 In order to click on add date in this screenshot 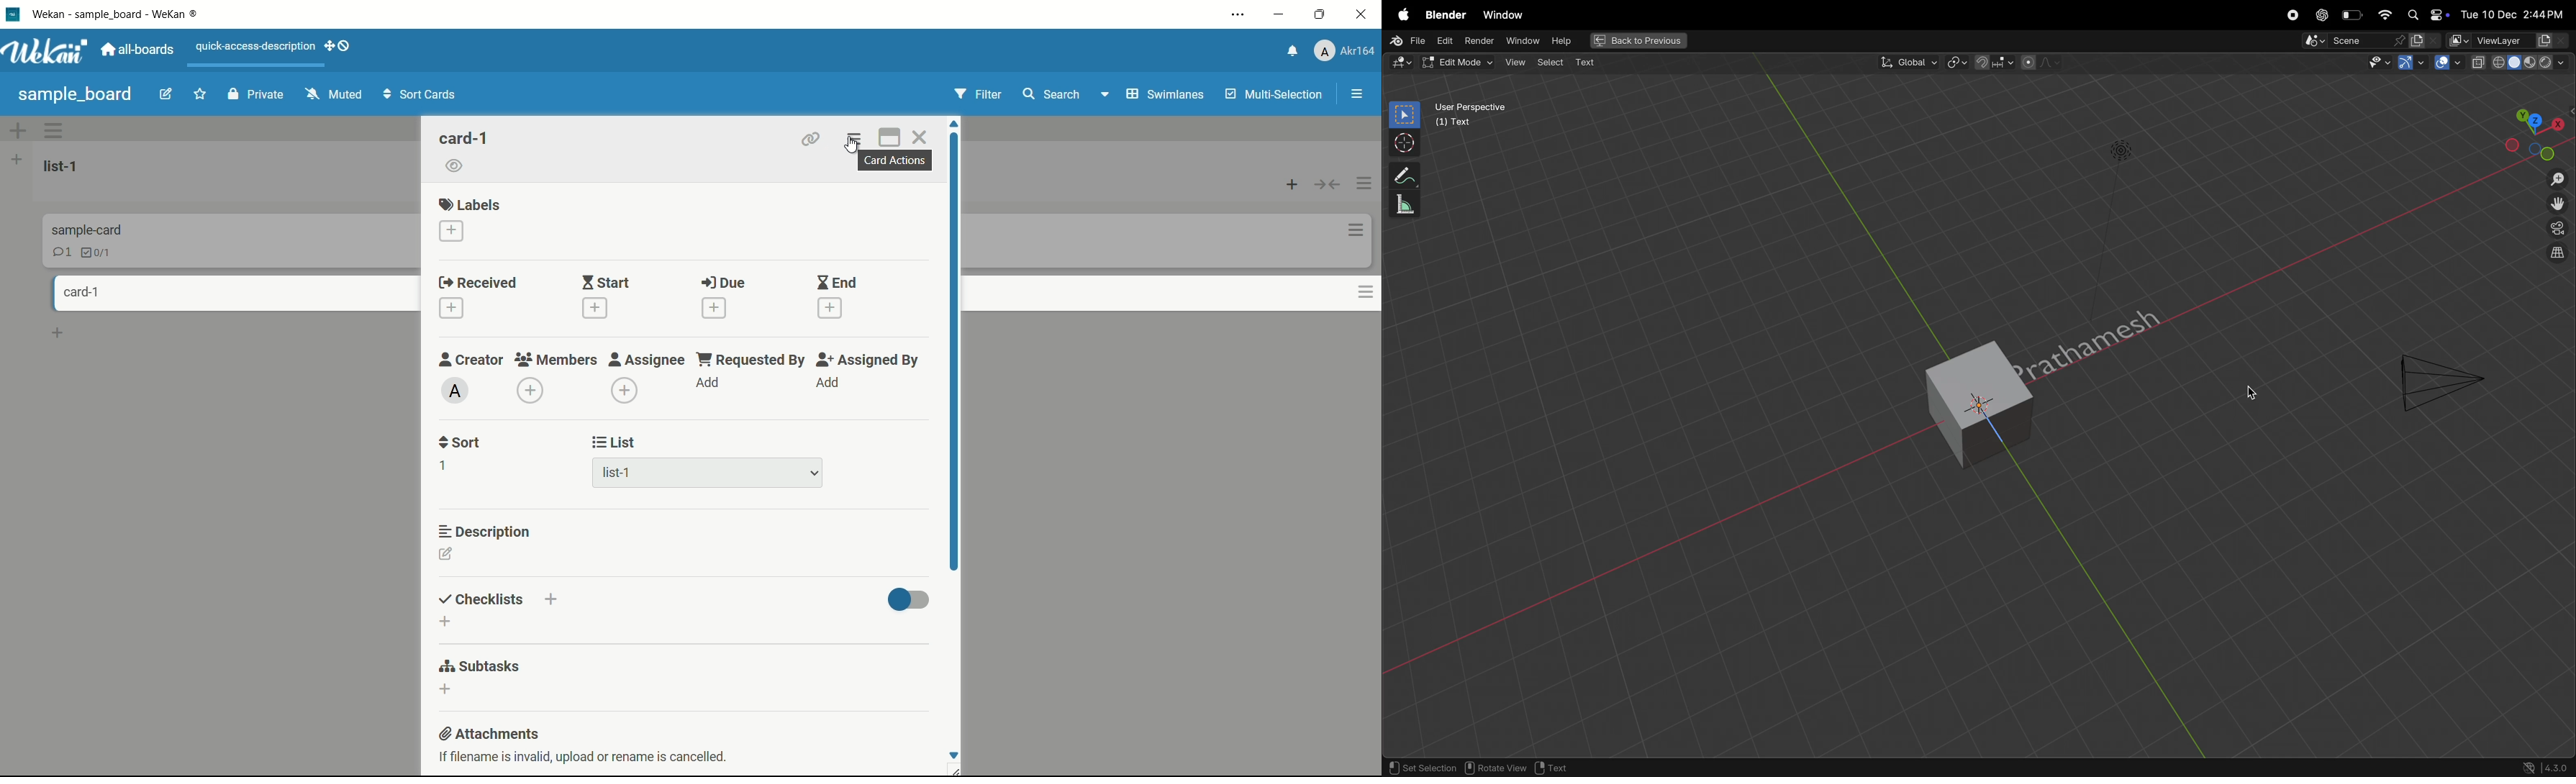, I will do `click(594, 308)`.